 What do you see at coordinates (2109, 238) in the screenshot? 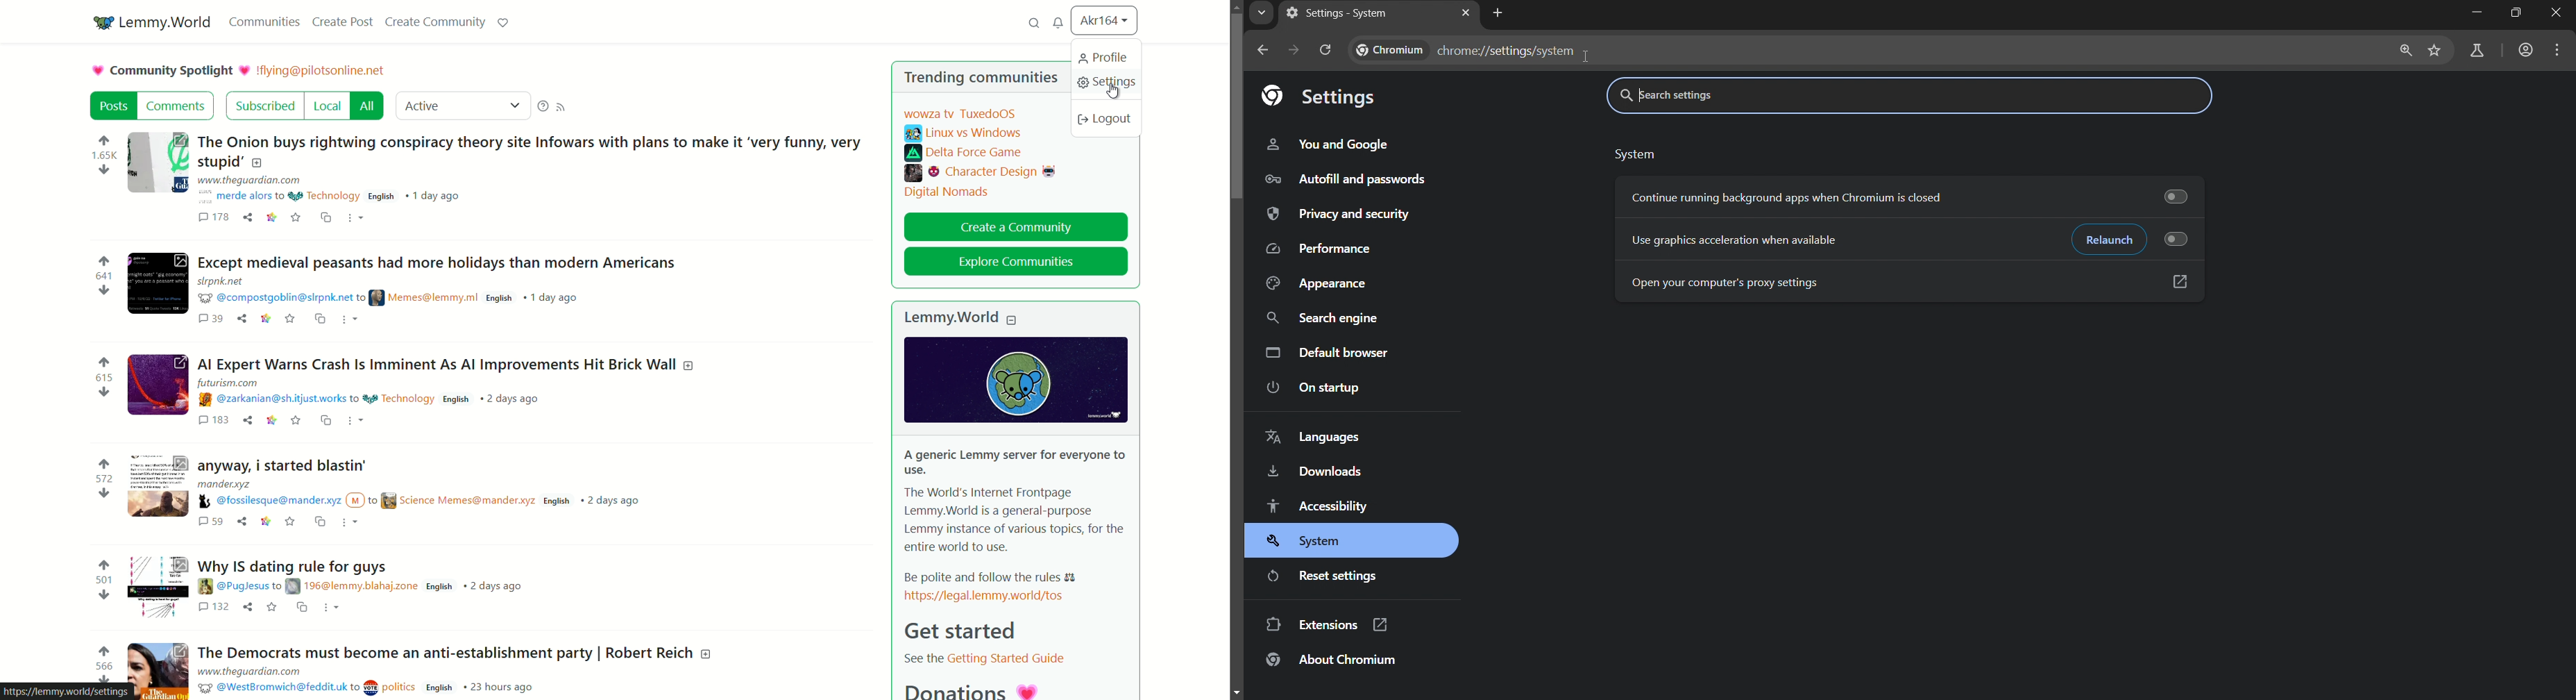
I see `relaunch` at bounding box center [2109, 238].